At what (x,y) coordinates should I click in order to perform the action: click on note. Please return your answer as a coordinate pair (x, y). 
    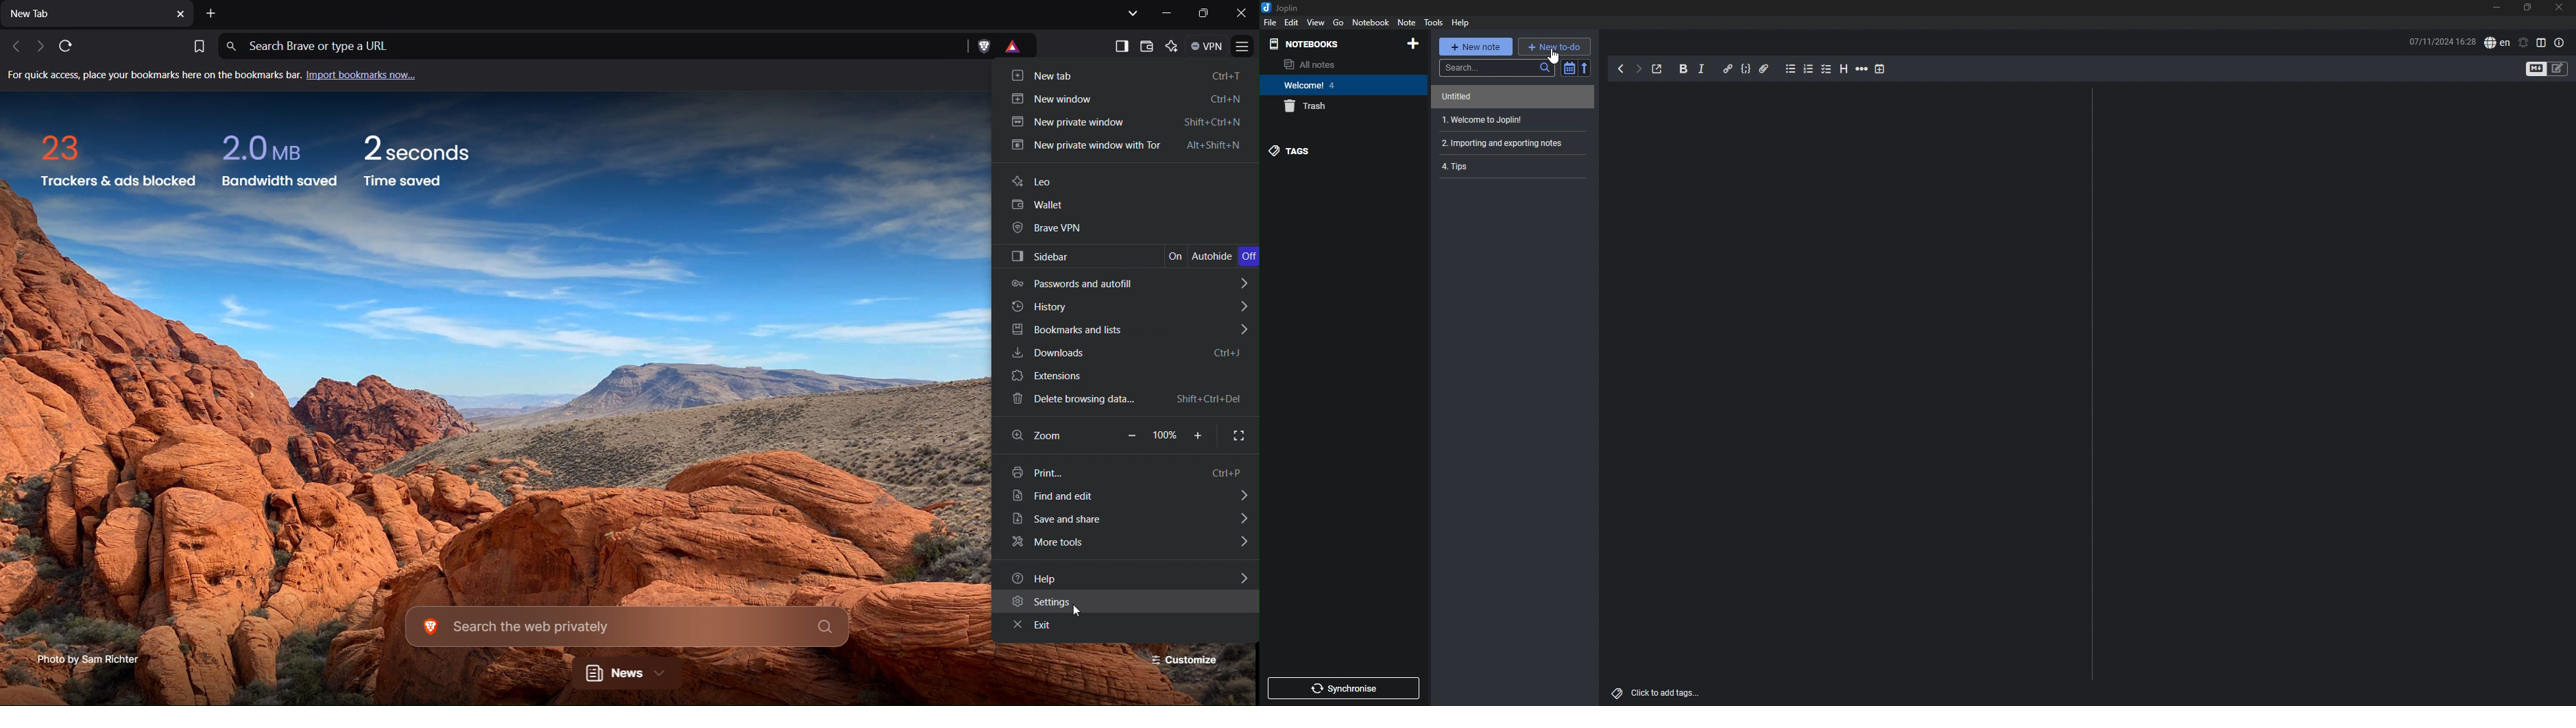
    Looking at the image, I should click on (1515, 97).